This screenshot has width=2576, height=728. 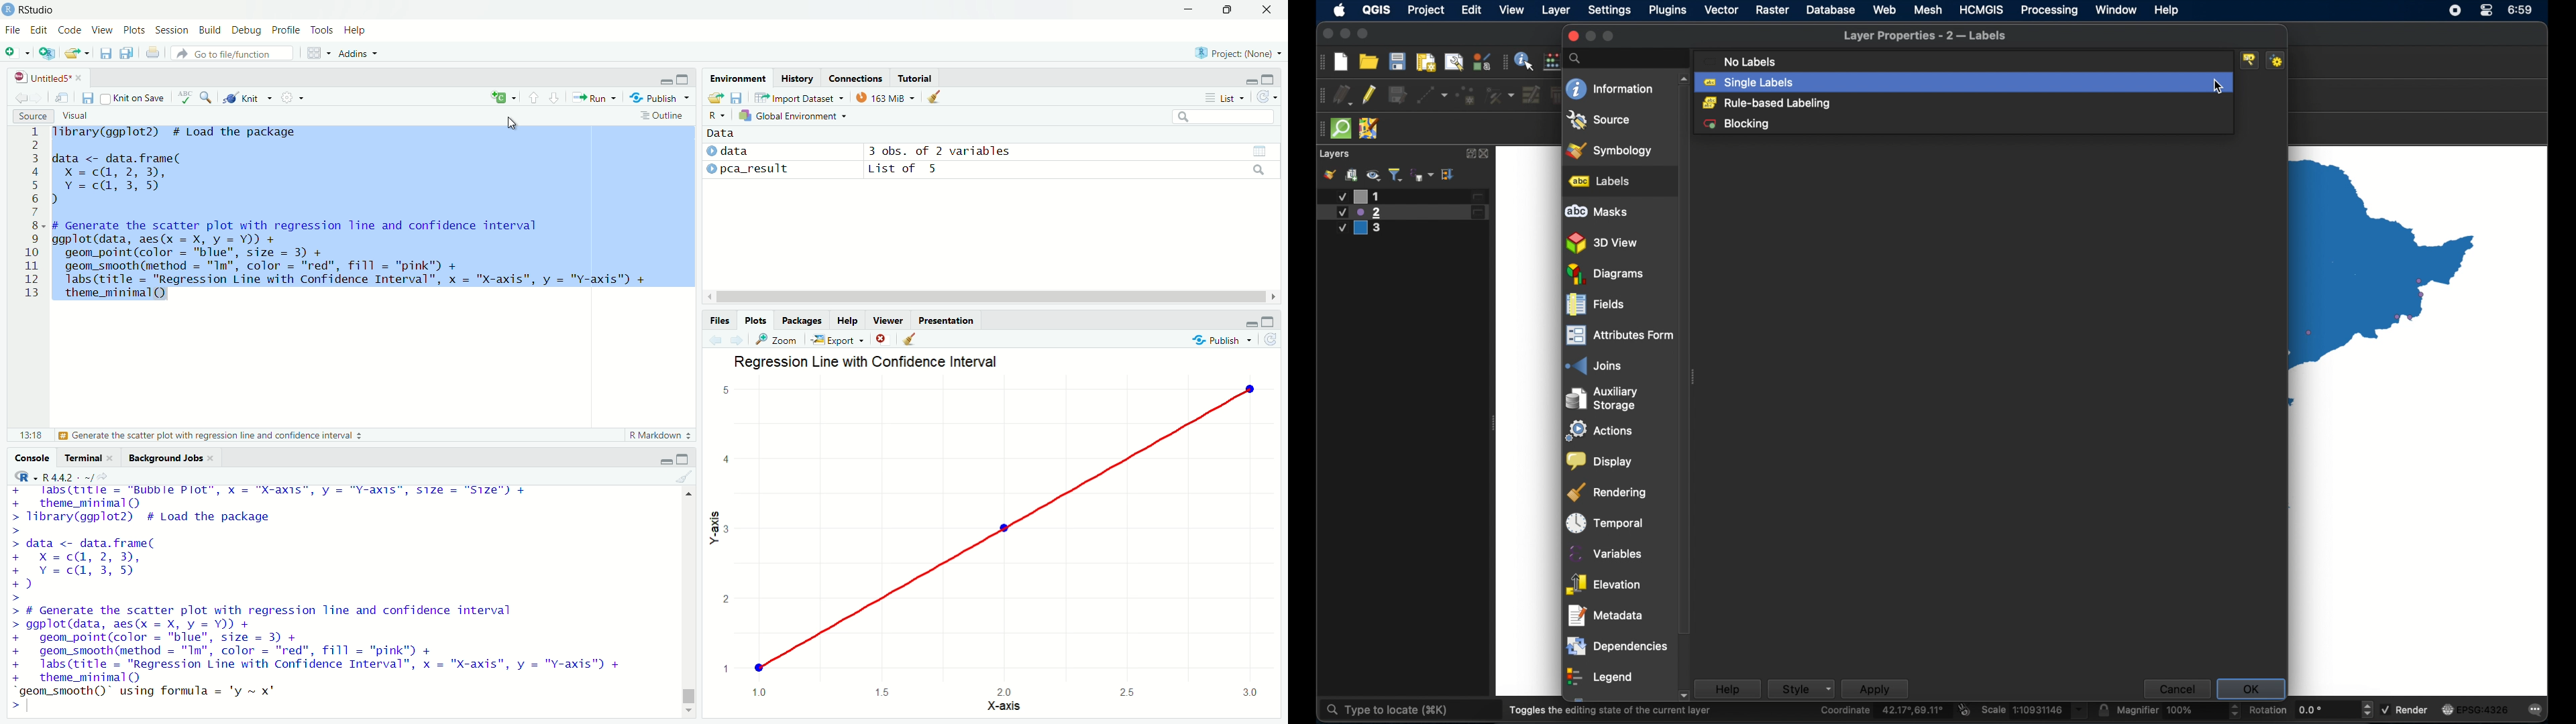 What do you see at coordinates (292, 97) in the screenshot?
I see `More options` at bounding box center [292, 97].